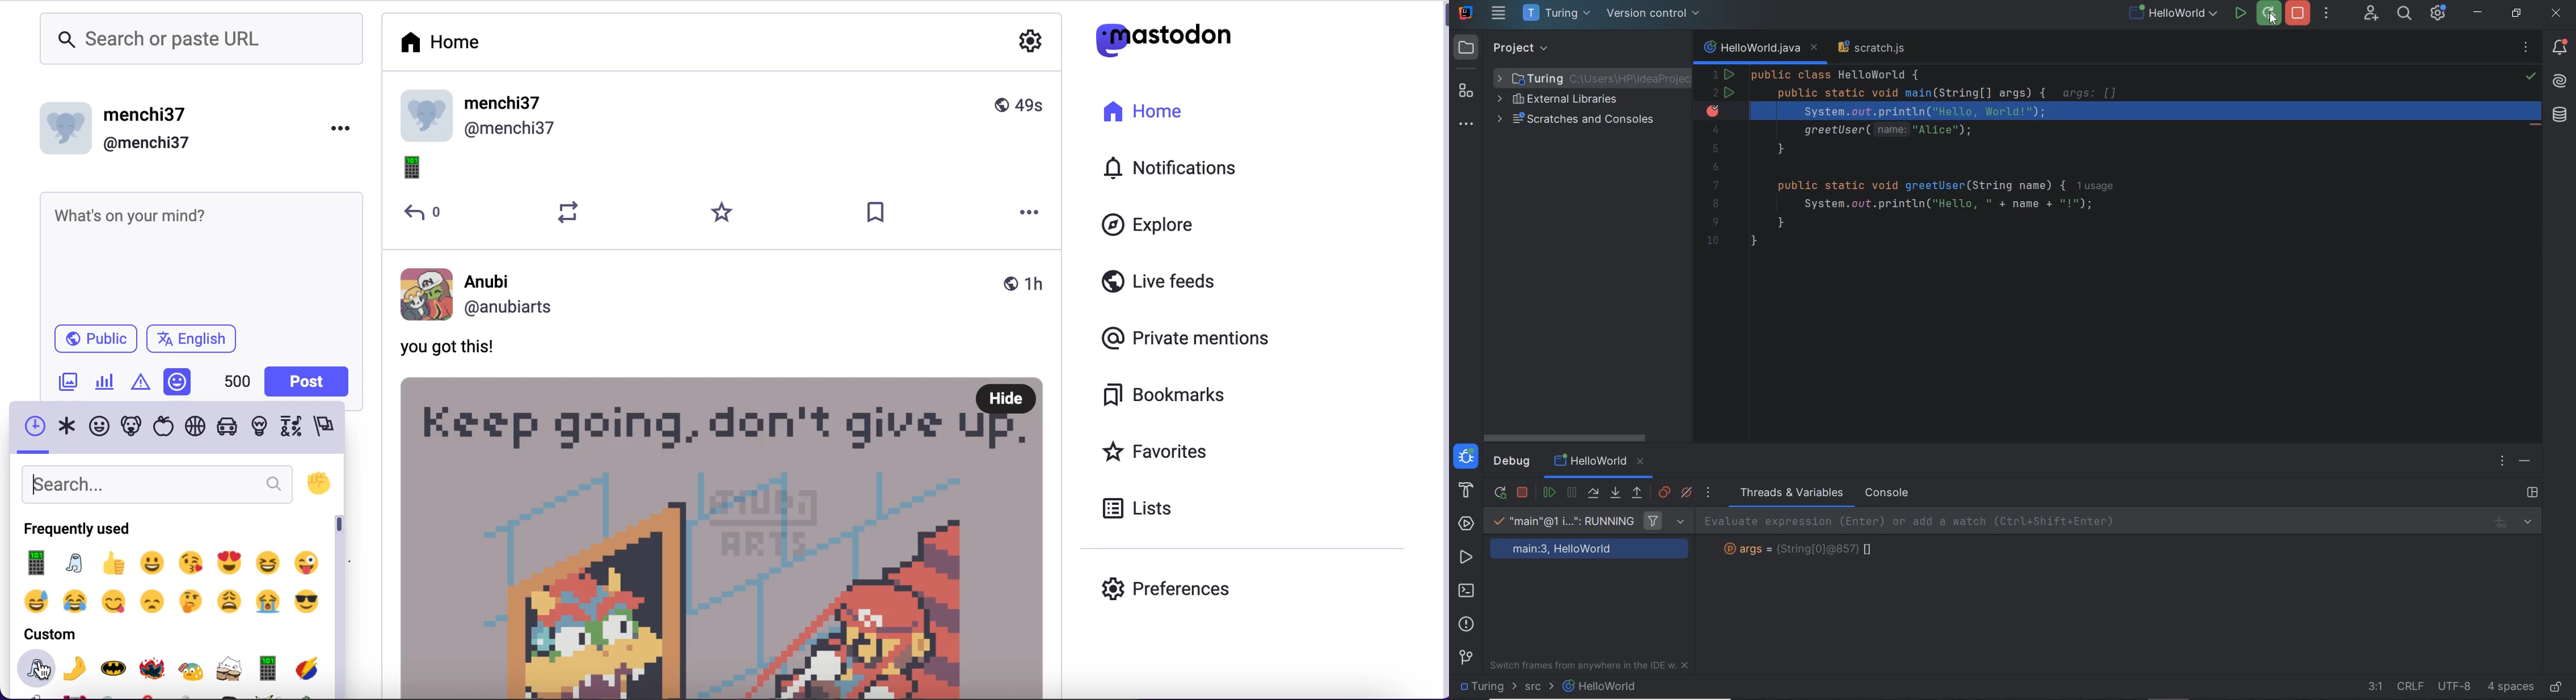 Image resolution: width=2576 pixels, height=700 pixels. Describe the element at coordinates (2370, 13) in the screenshot. I see `code with me` at that location.